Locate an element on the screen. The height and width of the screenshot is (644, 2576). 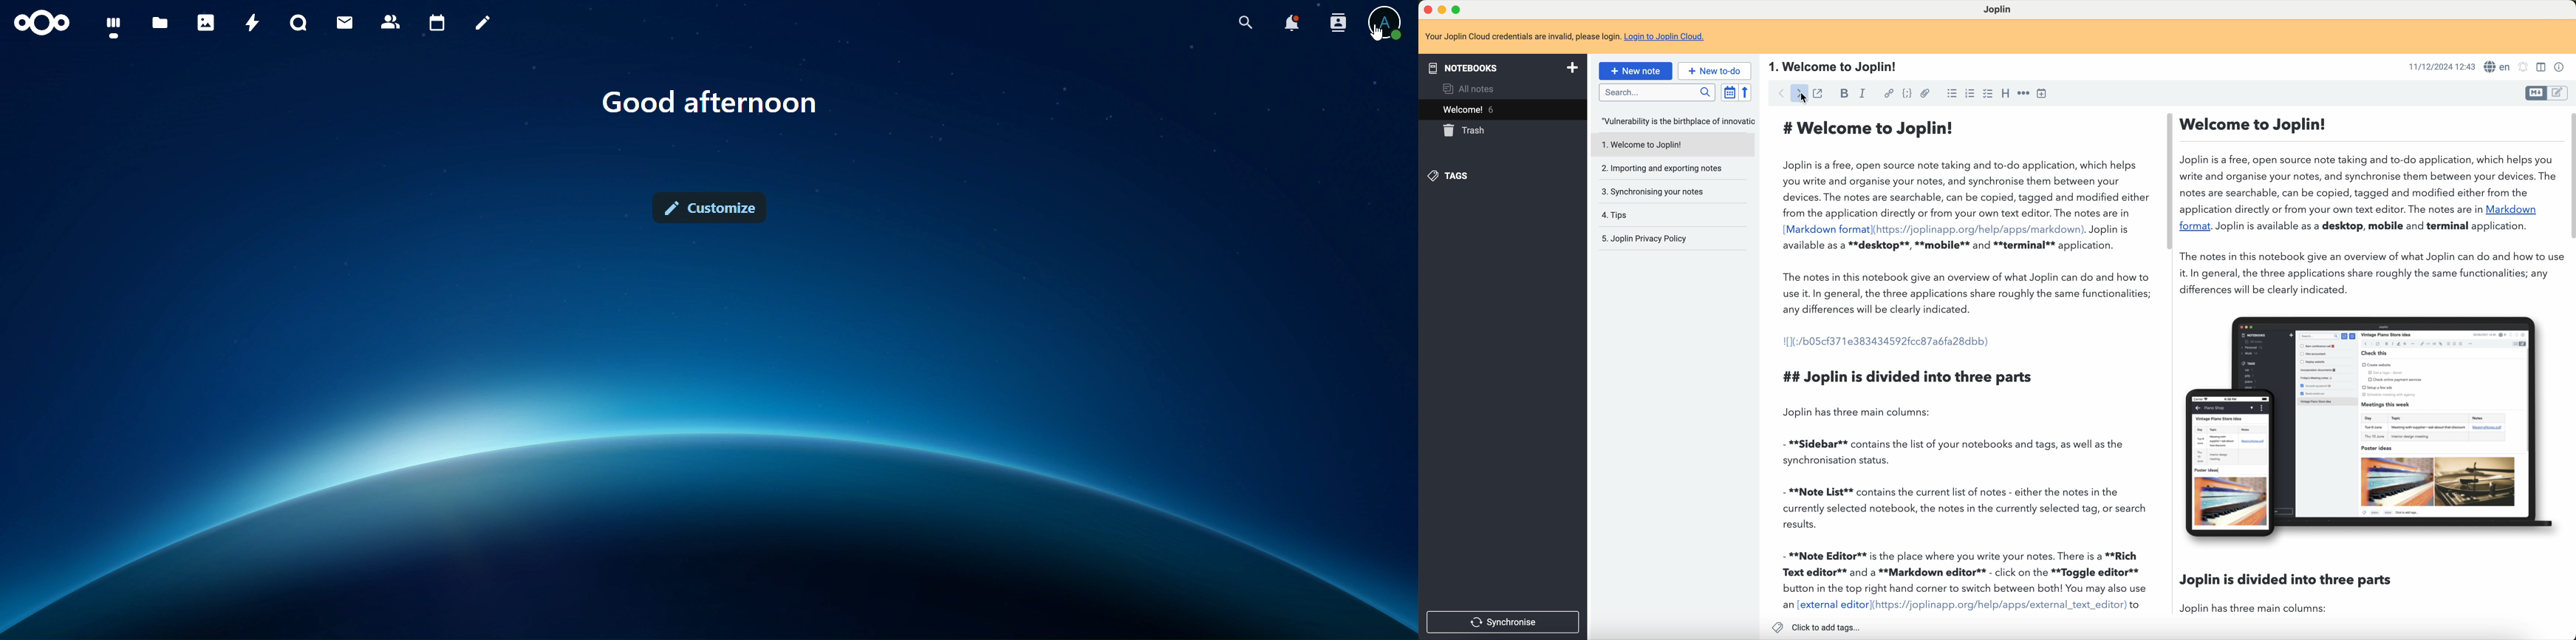
language is located at coordinates (2499, 68).